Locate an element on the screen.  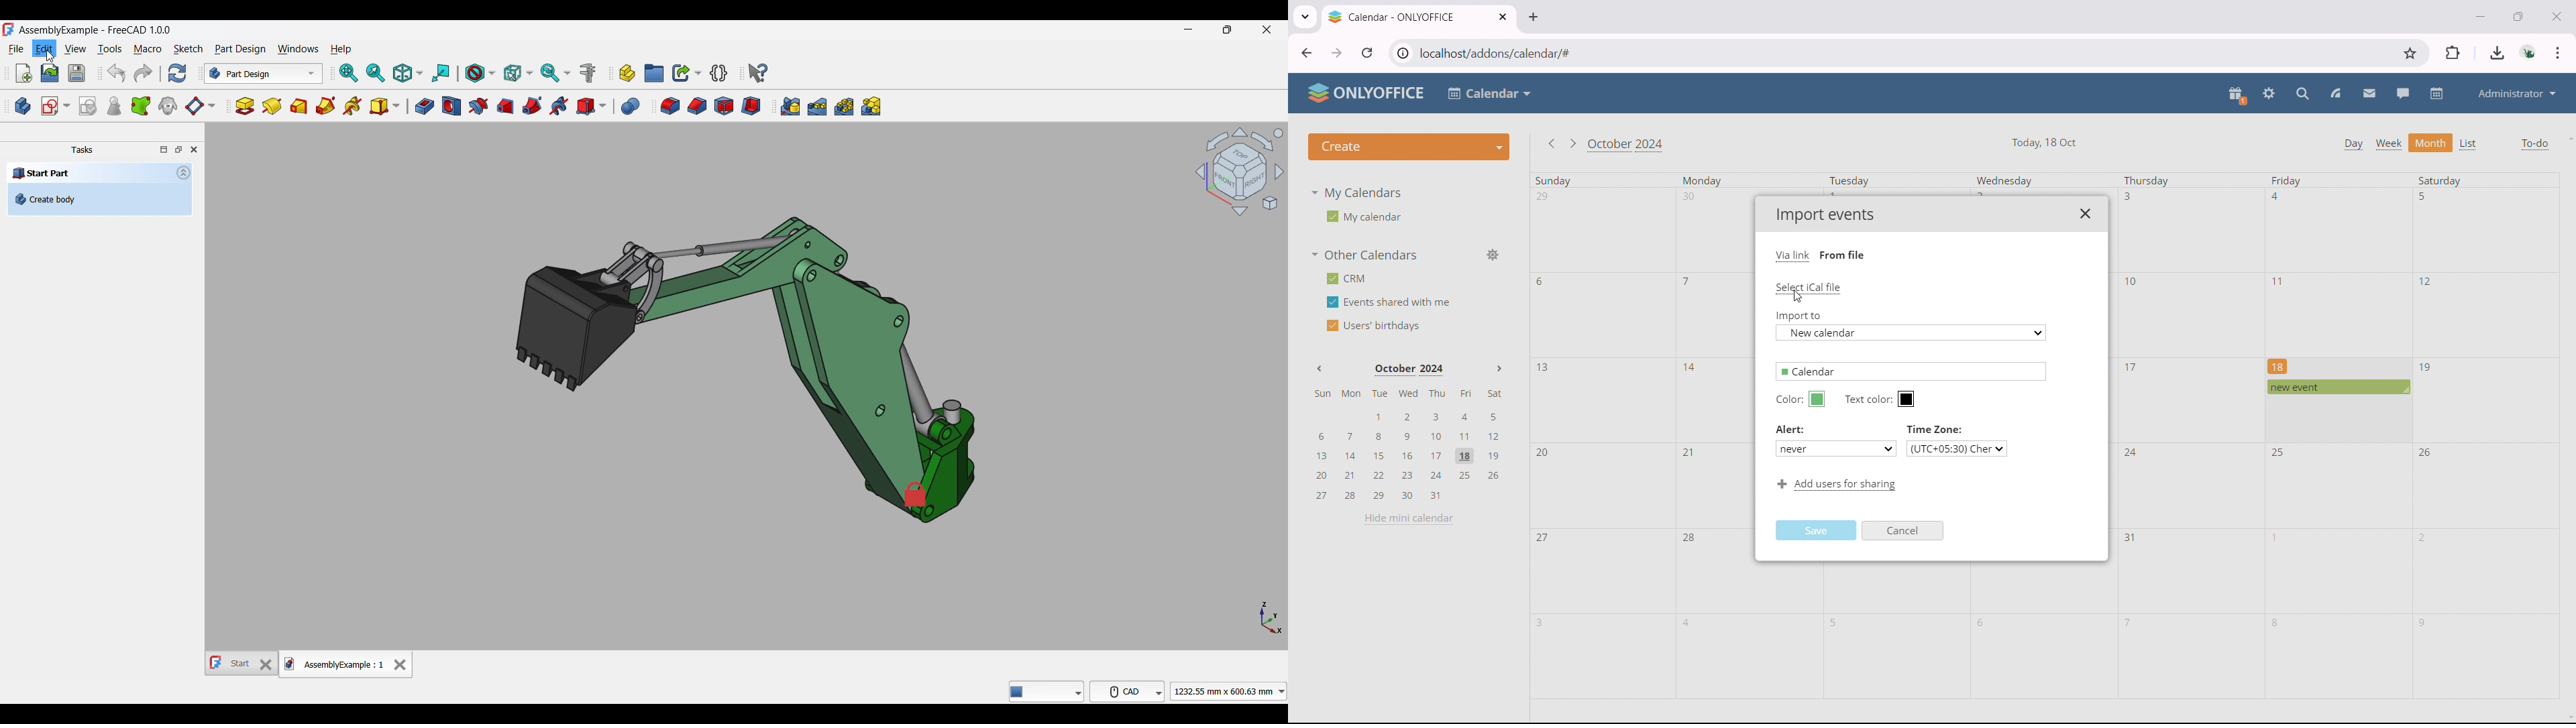
Chamfer is located at coordinates (697, 106).